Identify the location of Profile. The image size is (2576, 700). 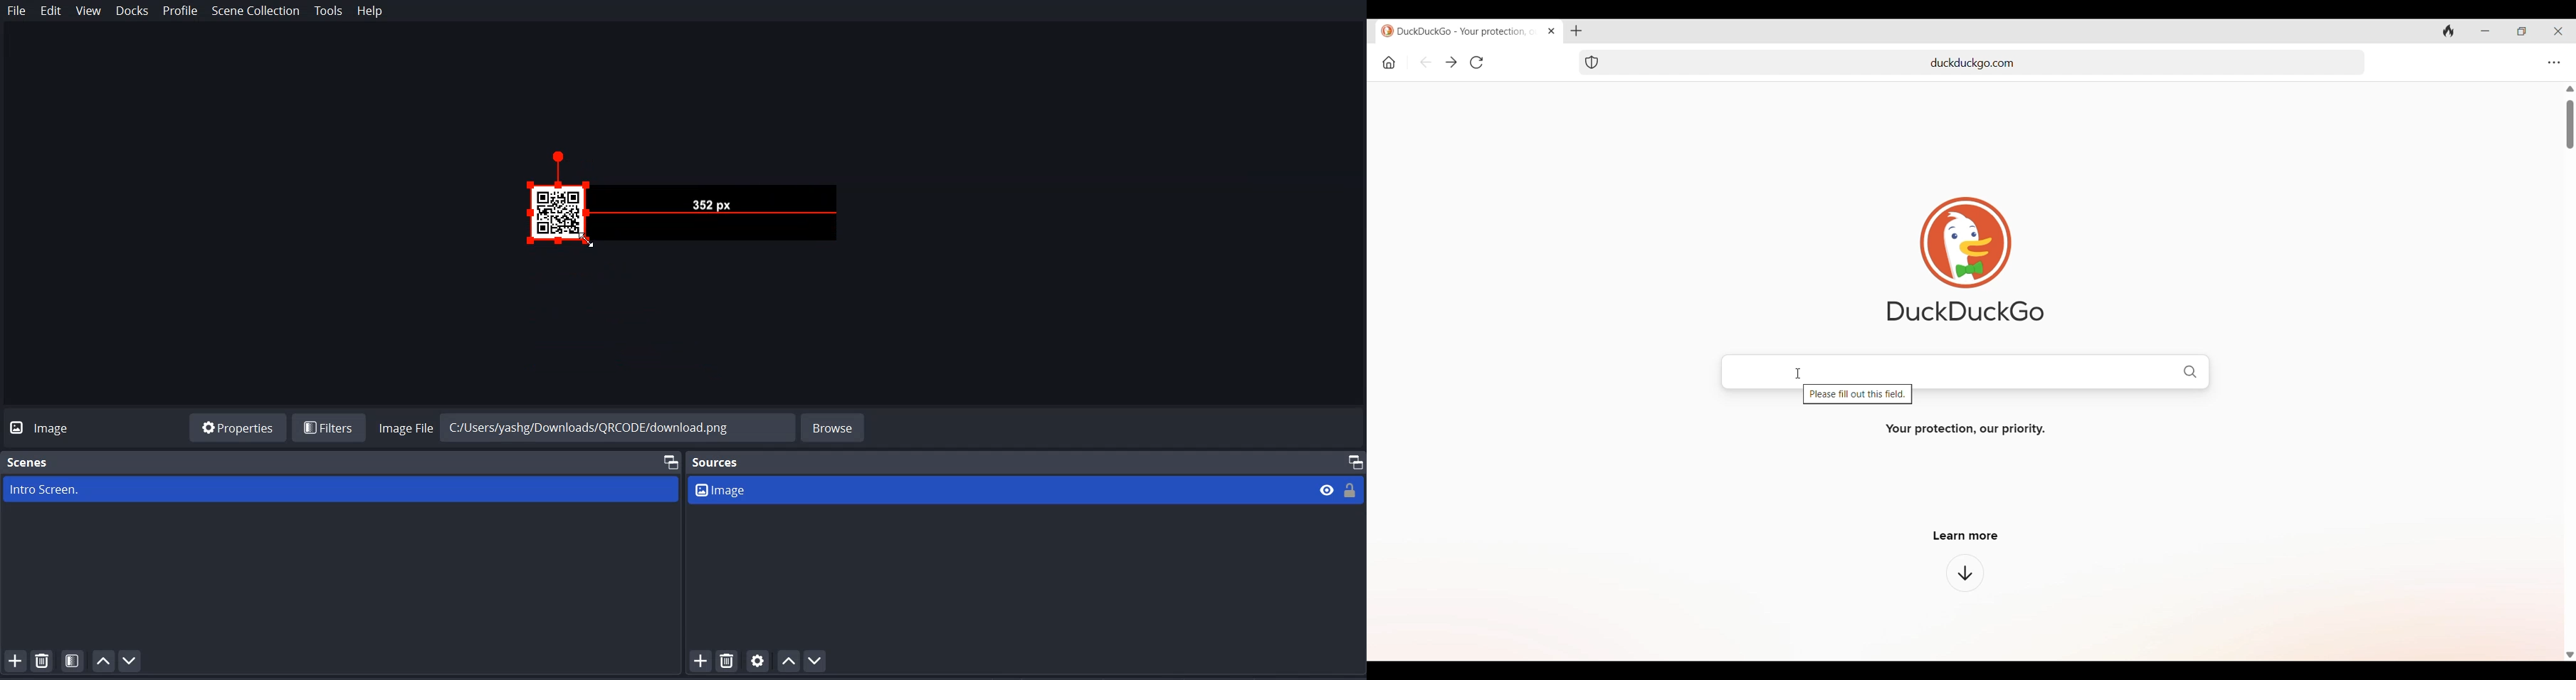
(180, 11).